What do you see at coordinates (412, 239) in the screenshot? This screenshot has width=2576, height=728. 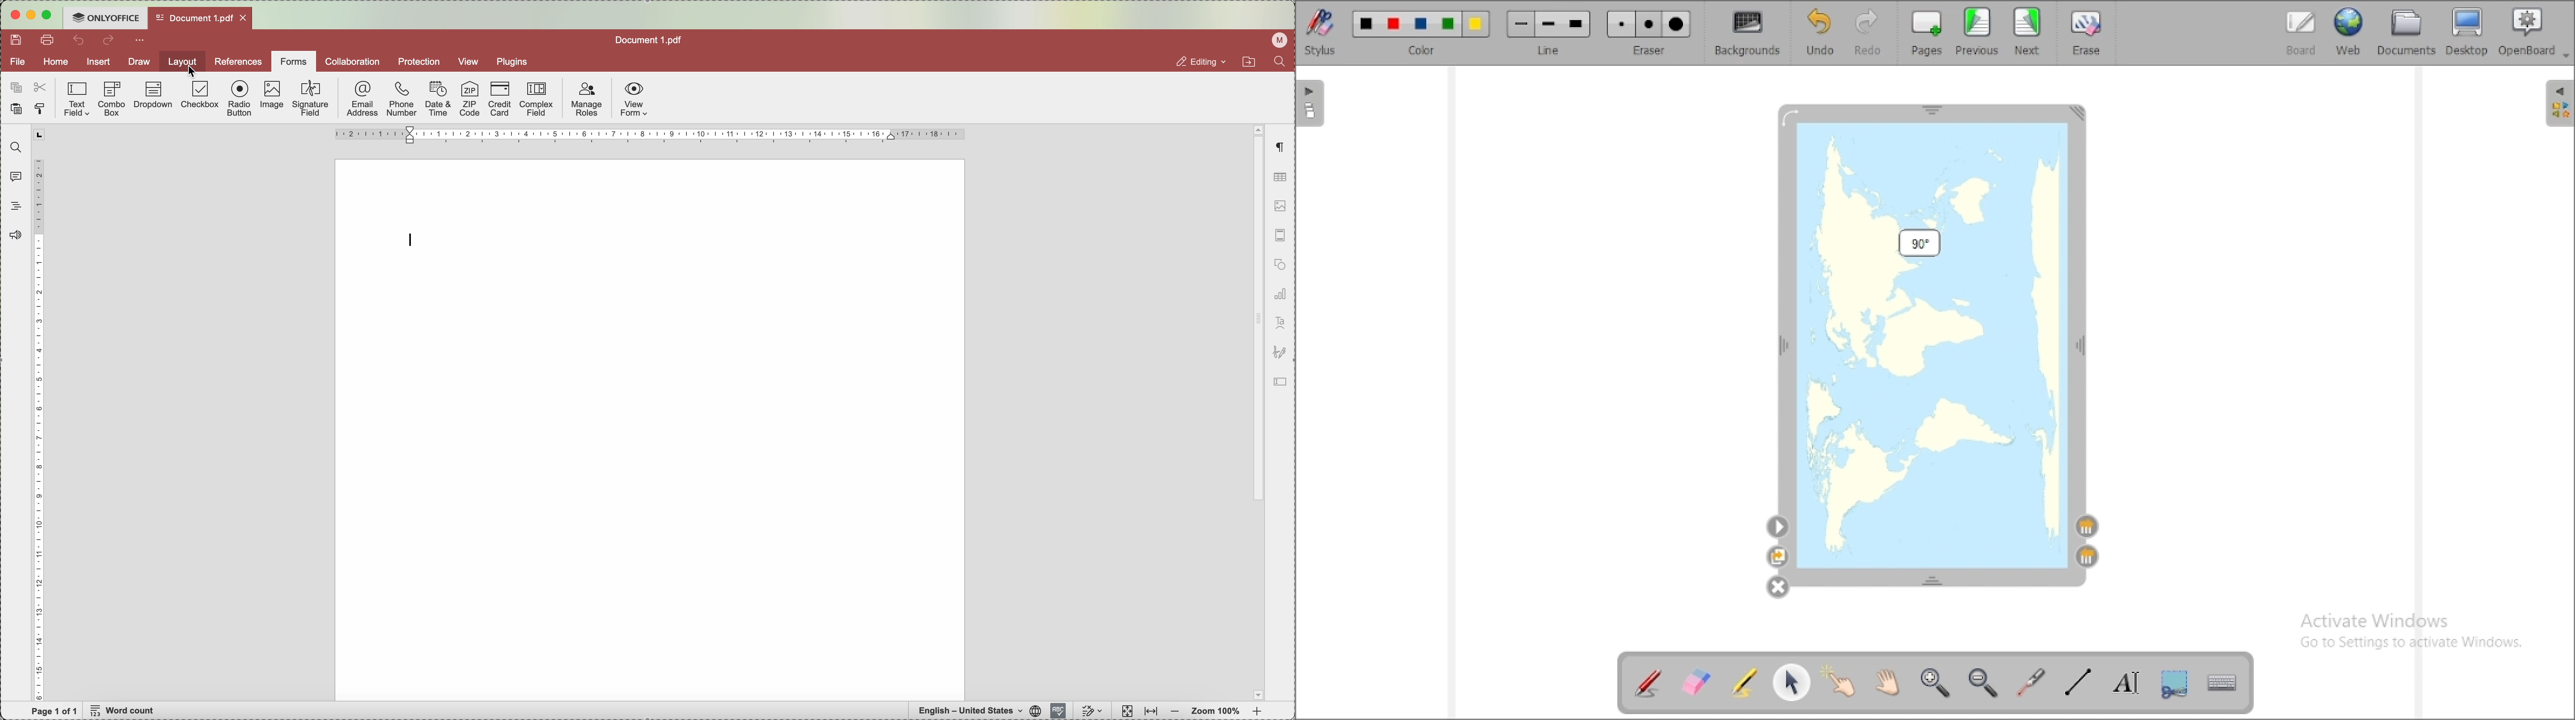 I see `type` at bounding box center [412, 239].